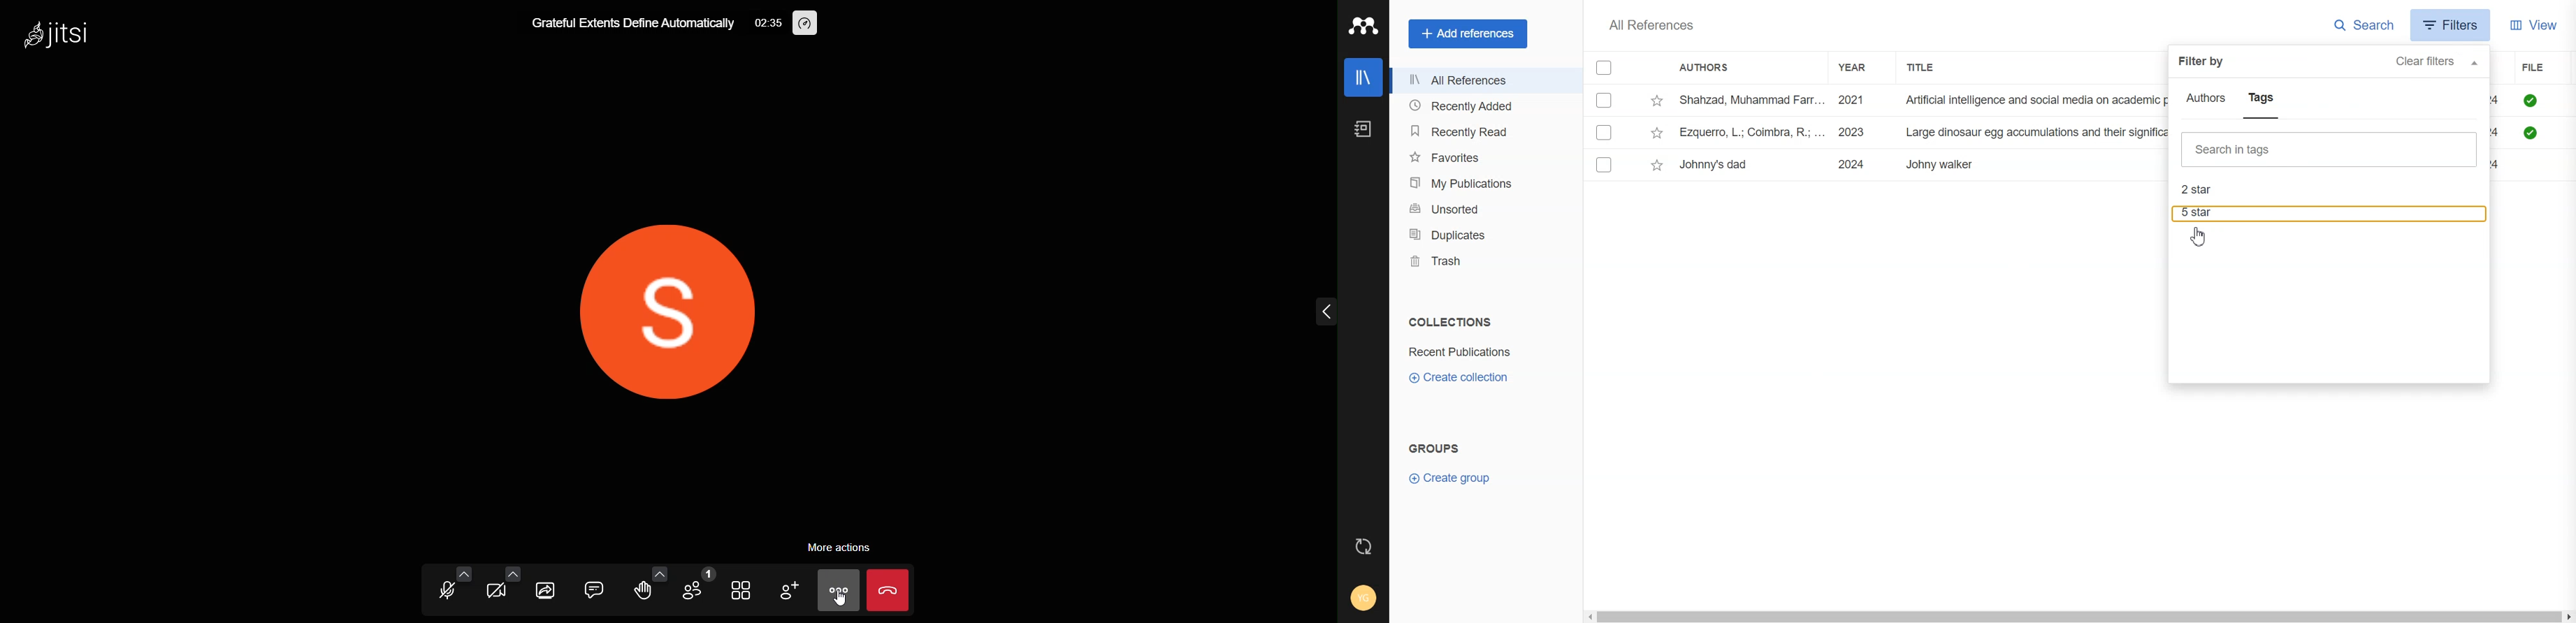  I want to click on My Publication, so click(1482, 183).